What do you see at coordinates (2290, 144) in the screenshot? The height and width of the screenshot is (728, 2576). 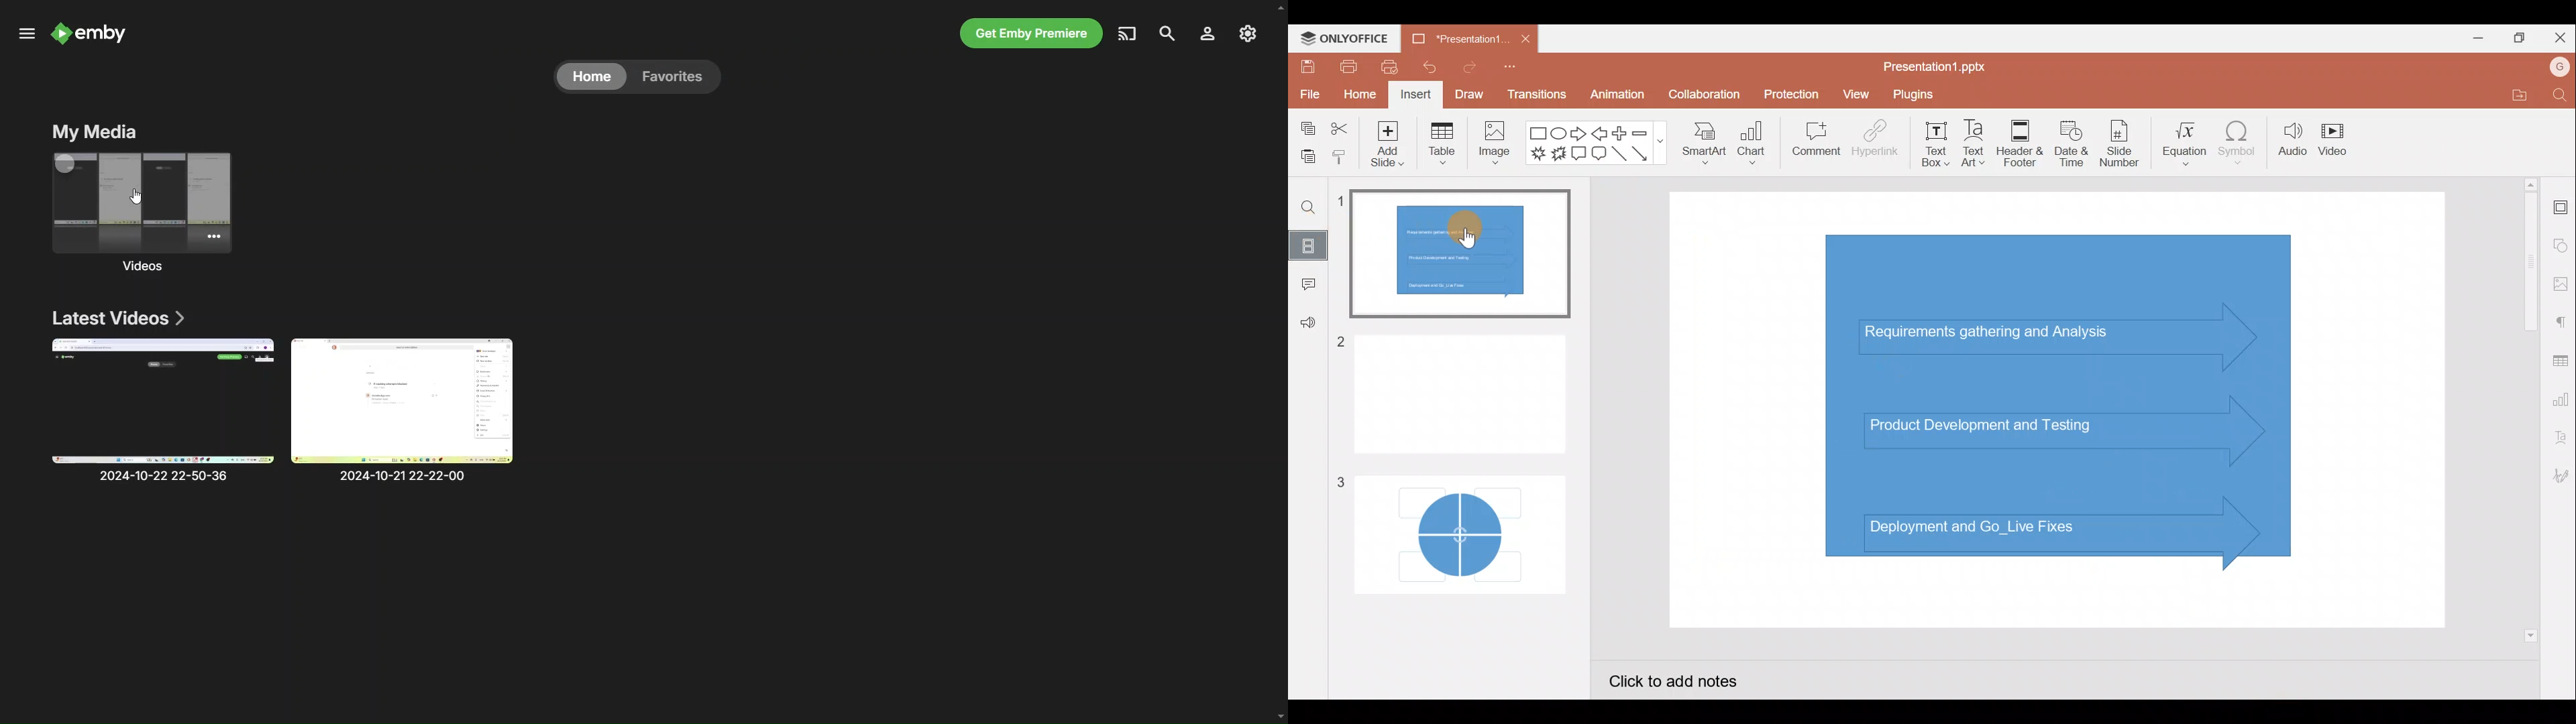 I see `Audio` at bounding box center [2290, 144].